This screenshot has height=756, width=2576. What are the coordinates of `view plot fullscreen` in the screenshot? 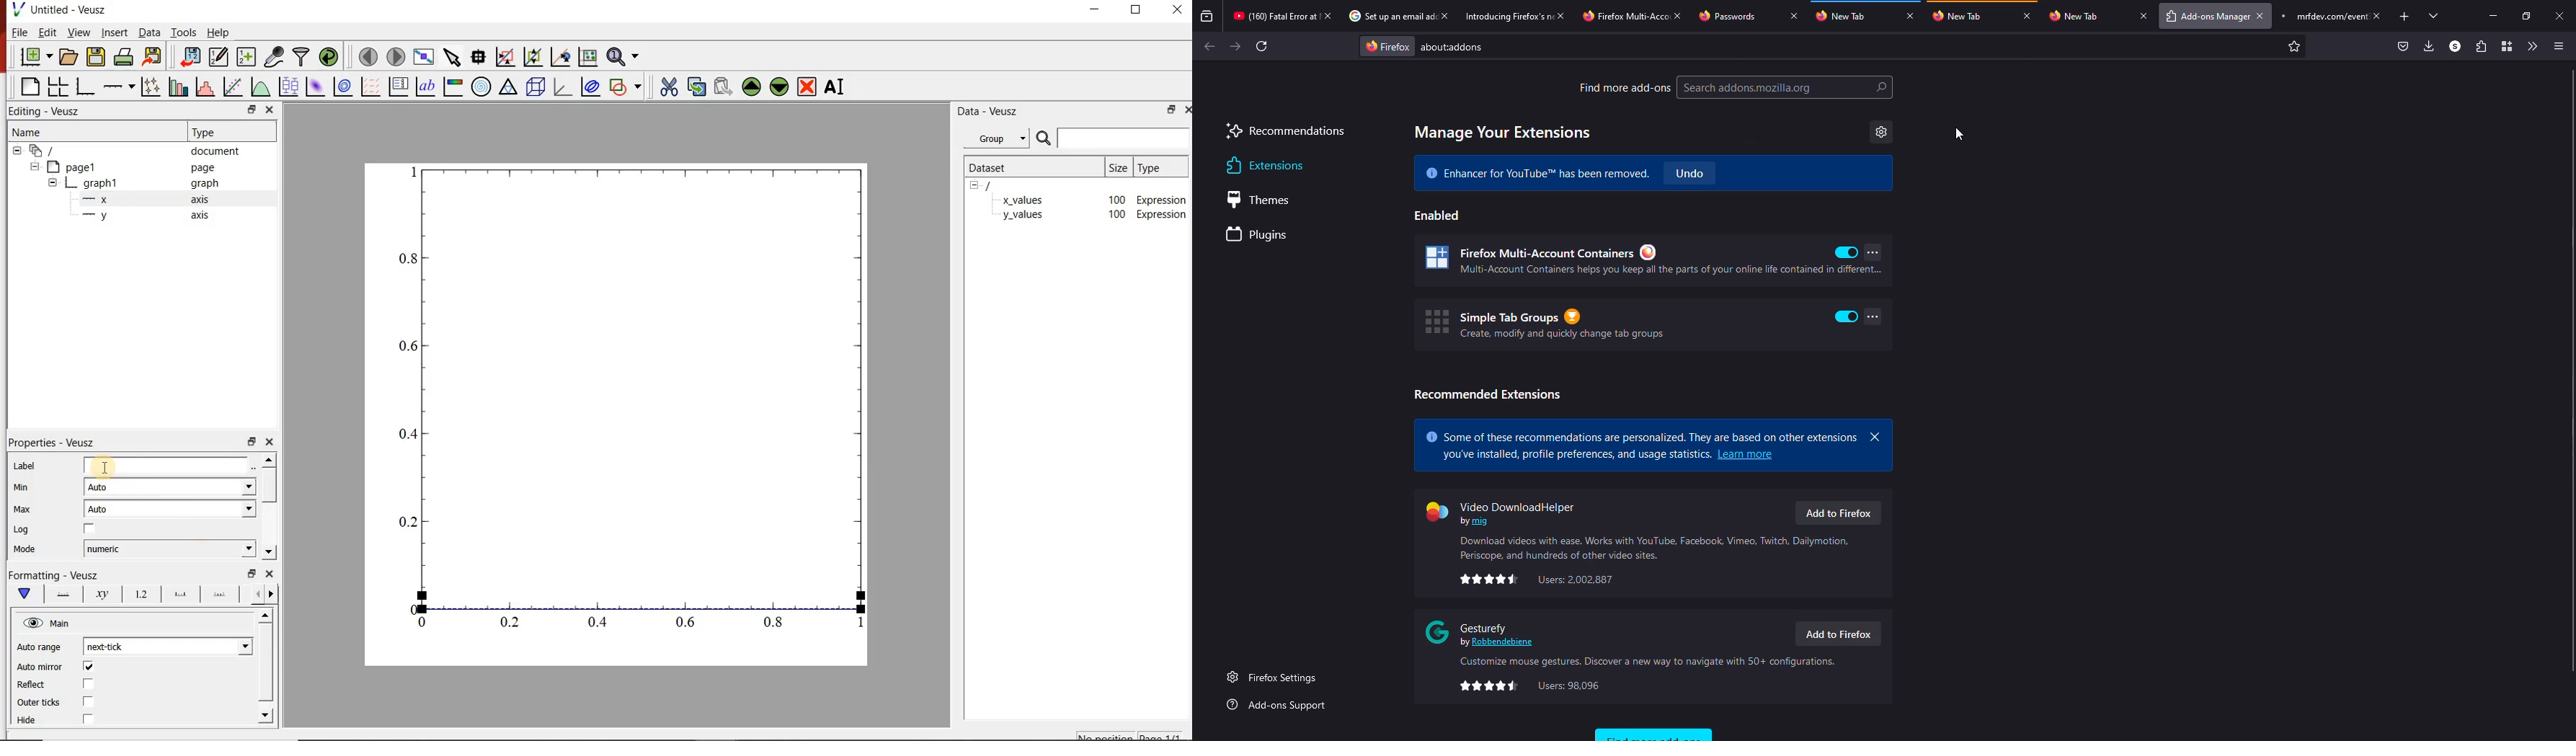 It's located at (426, 57).